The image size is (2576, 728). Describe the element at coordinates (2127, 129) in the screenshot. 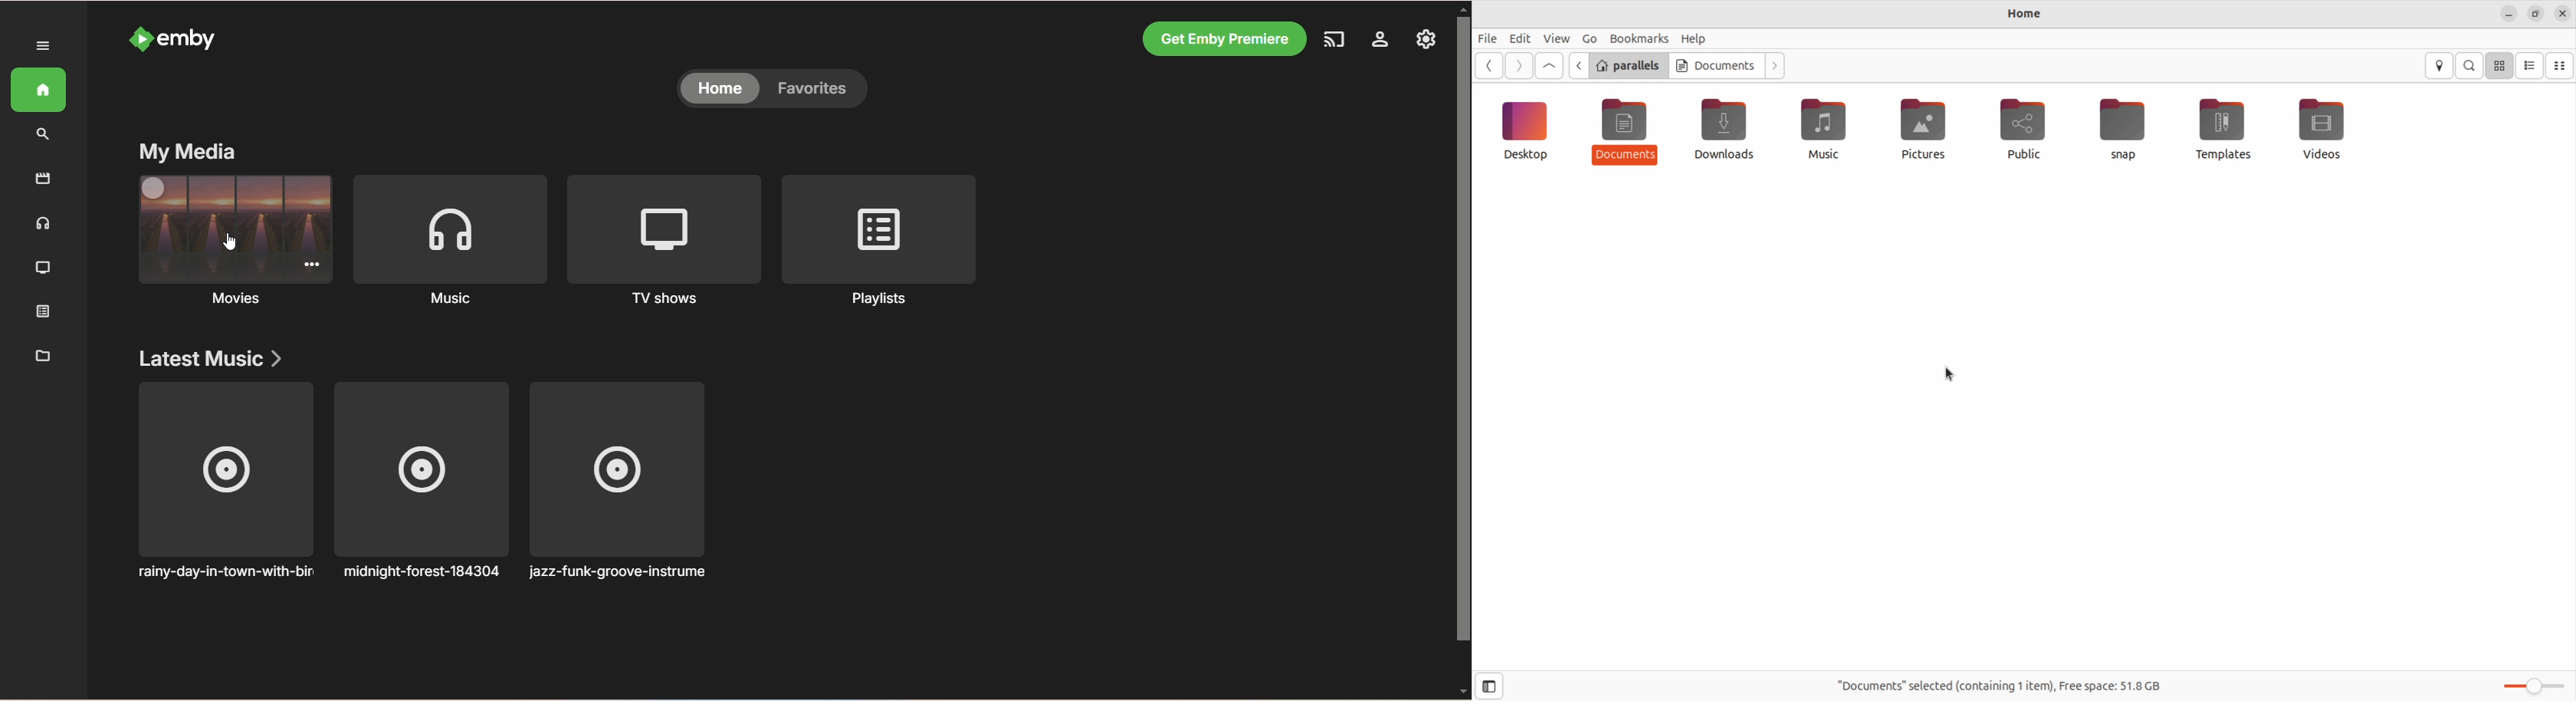

I see `snap` at that location.